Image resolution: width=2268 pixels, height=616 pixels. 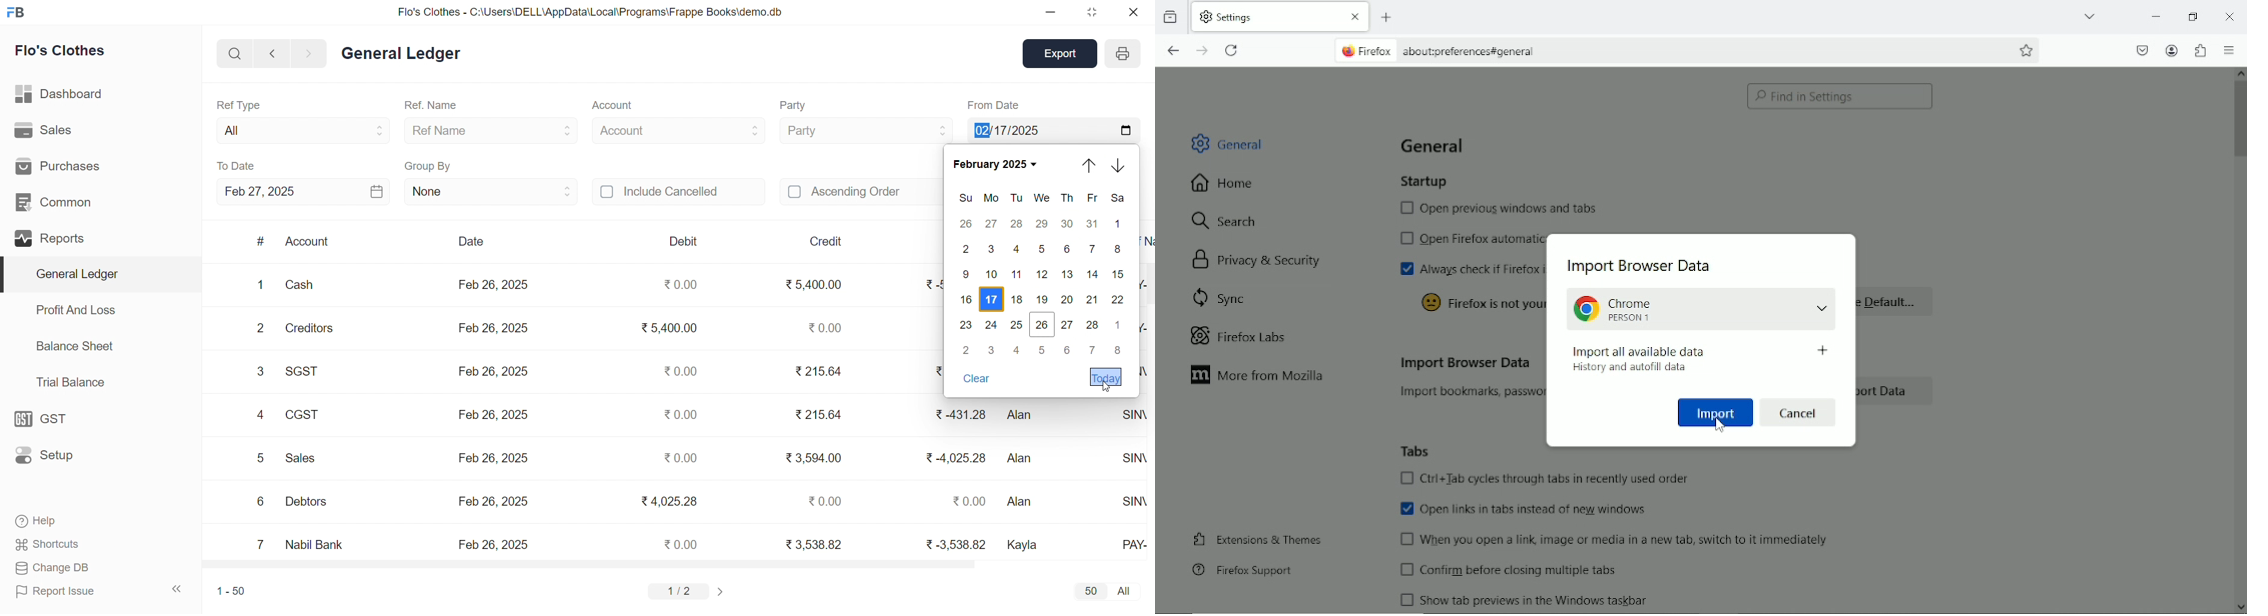 I want to click on Go back, so click(x=1170, y=50).